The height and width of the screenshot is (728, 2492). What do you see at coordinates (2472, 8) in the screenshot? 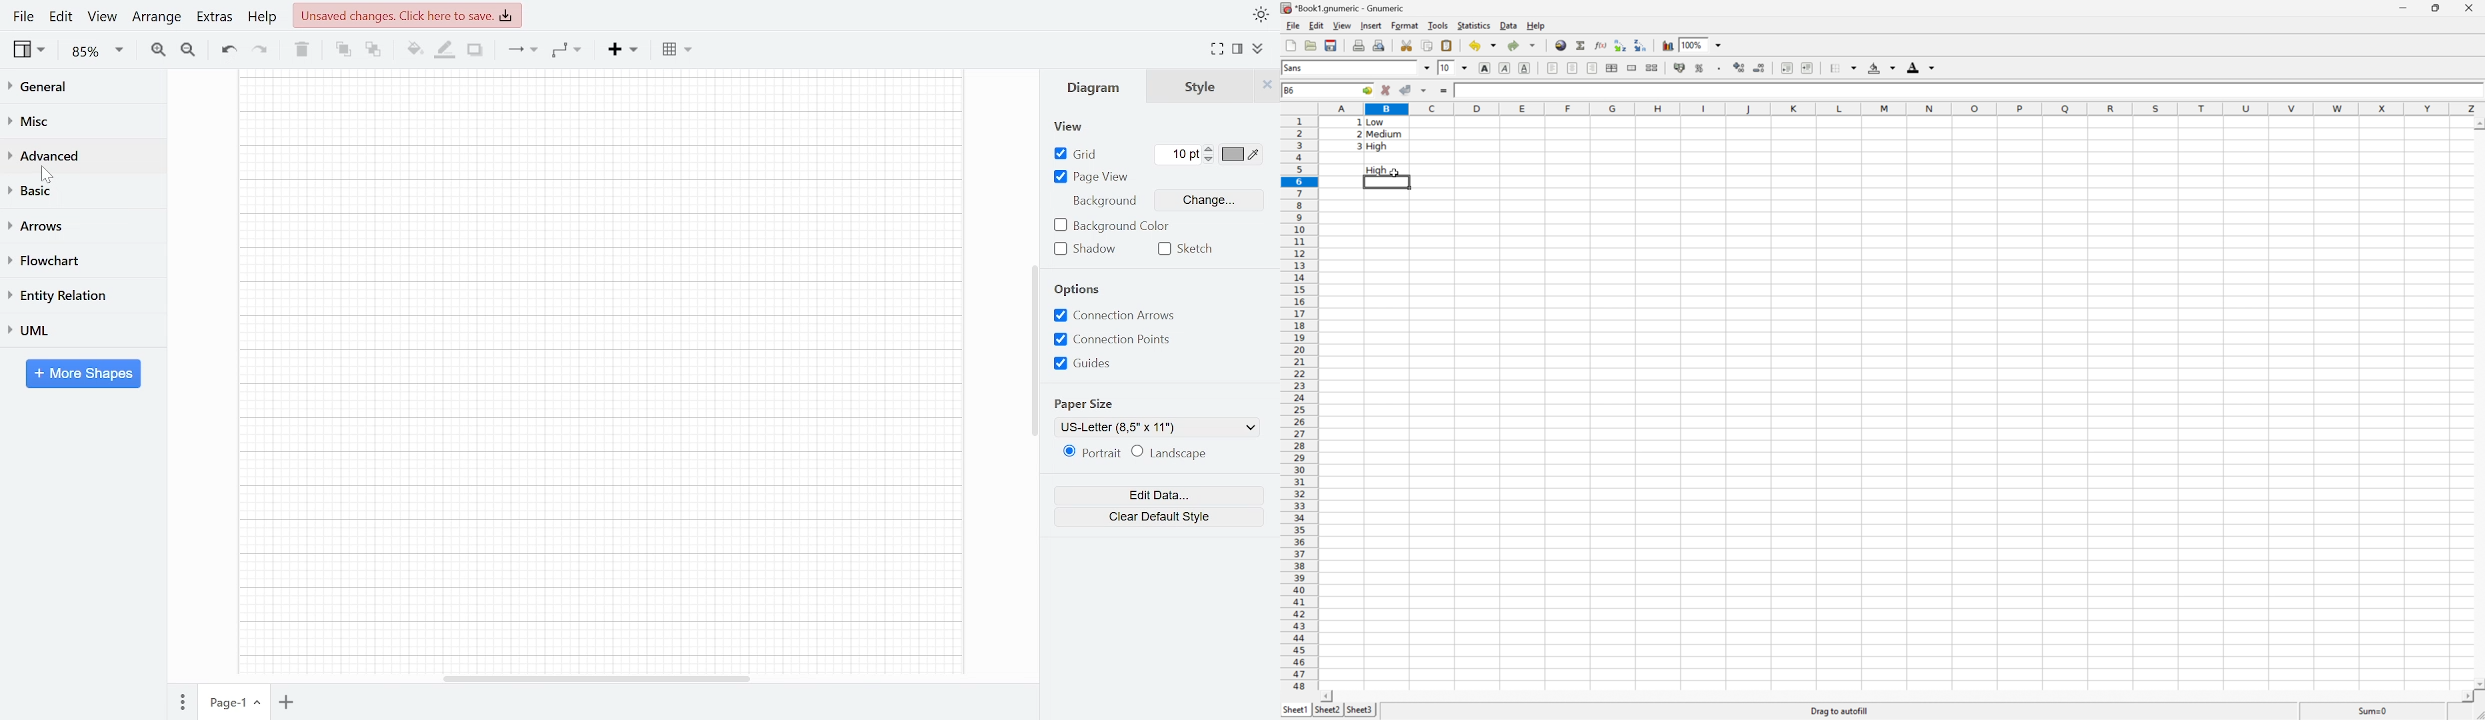
I see `Close` at bounding box center [2472, 8].